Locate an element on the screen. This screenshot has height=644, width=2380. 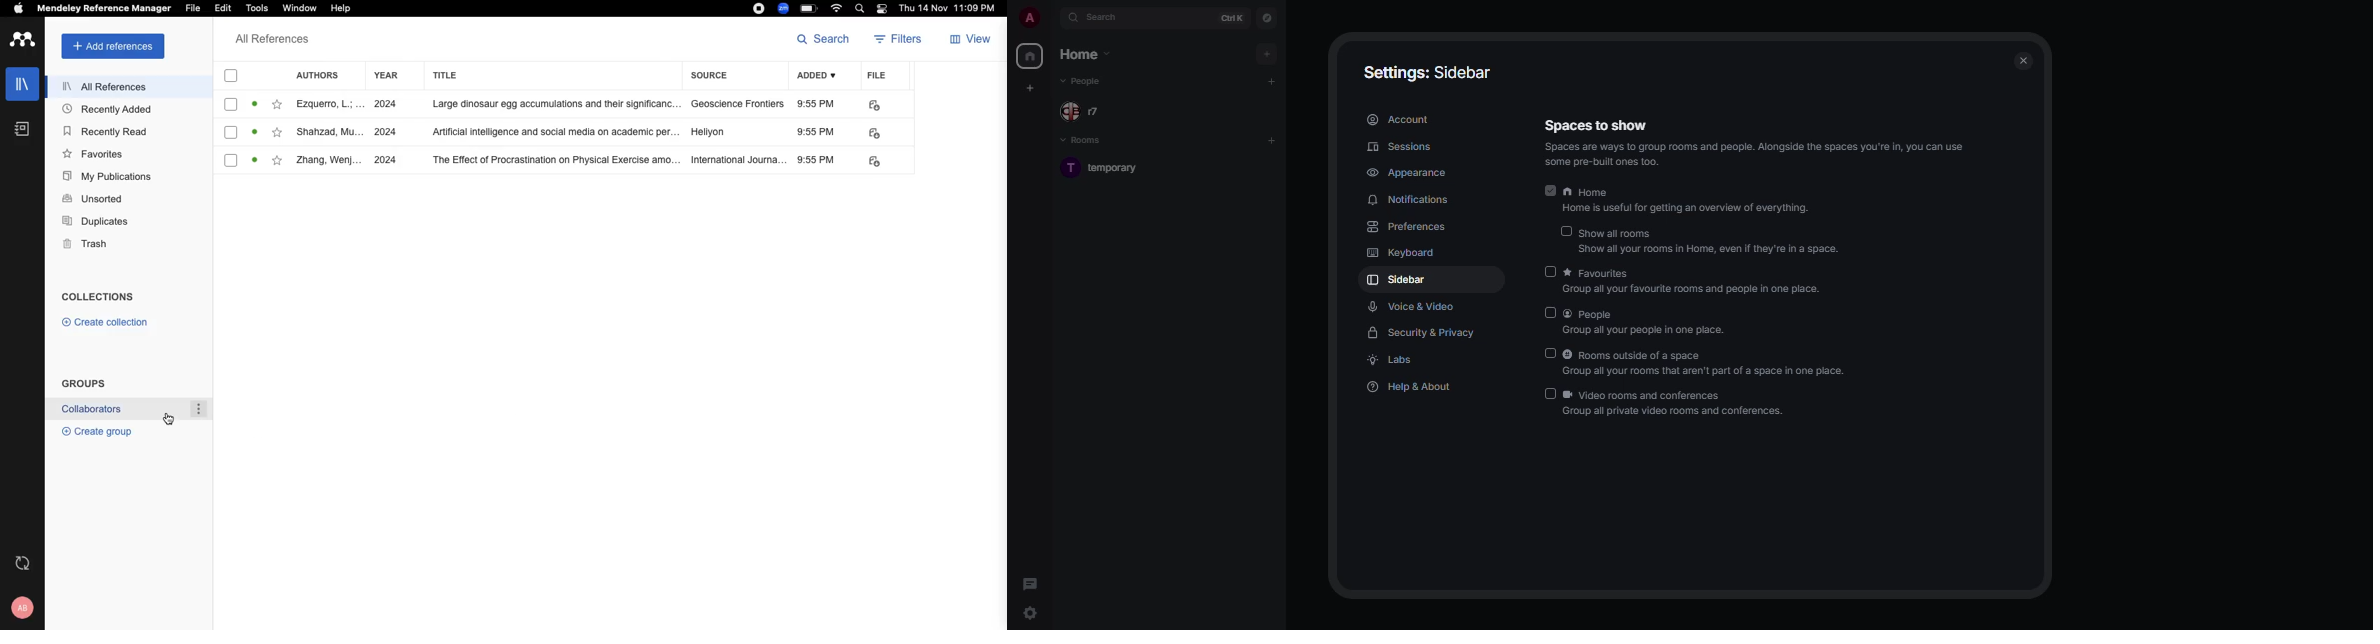
sessions is located at coordinates (1402, 146).